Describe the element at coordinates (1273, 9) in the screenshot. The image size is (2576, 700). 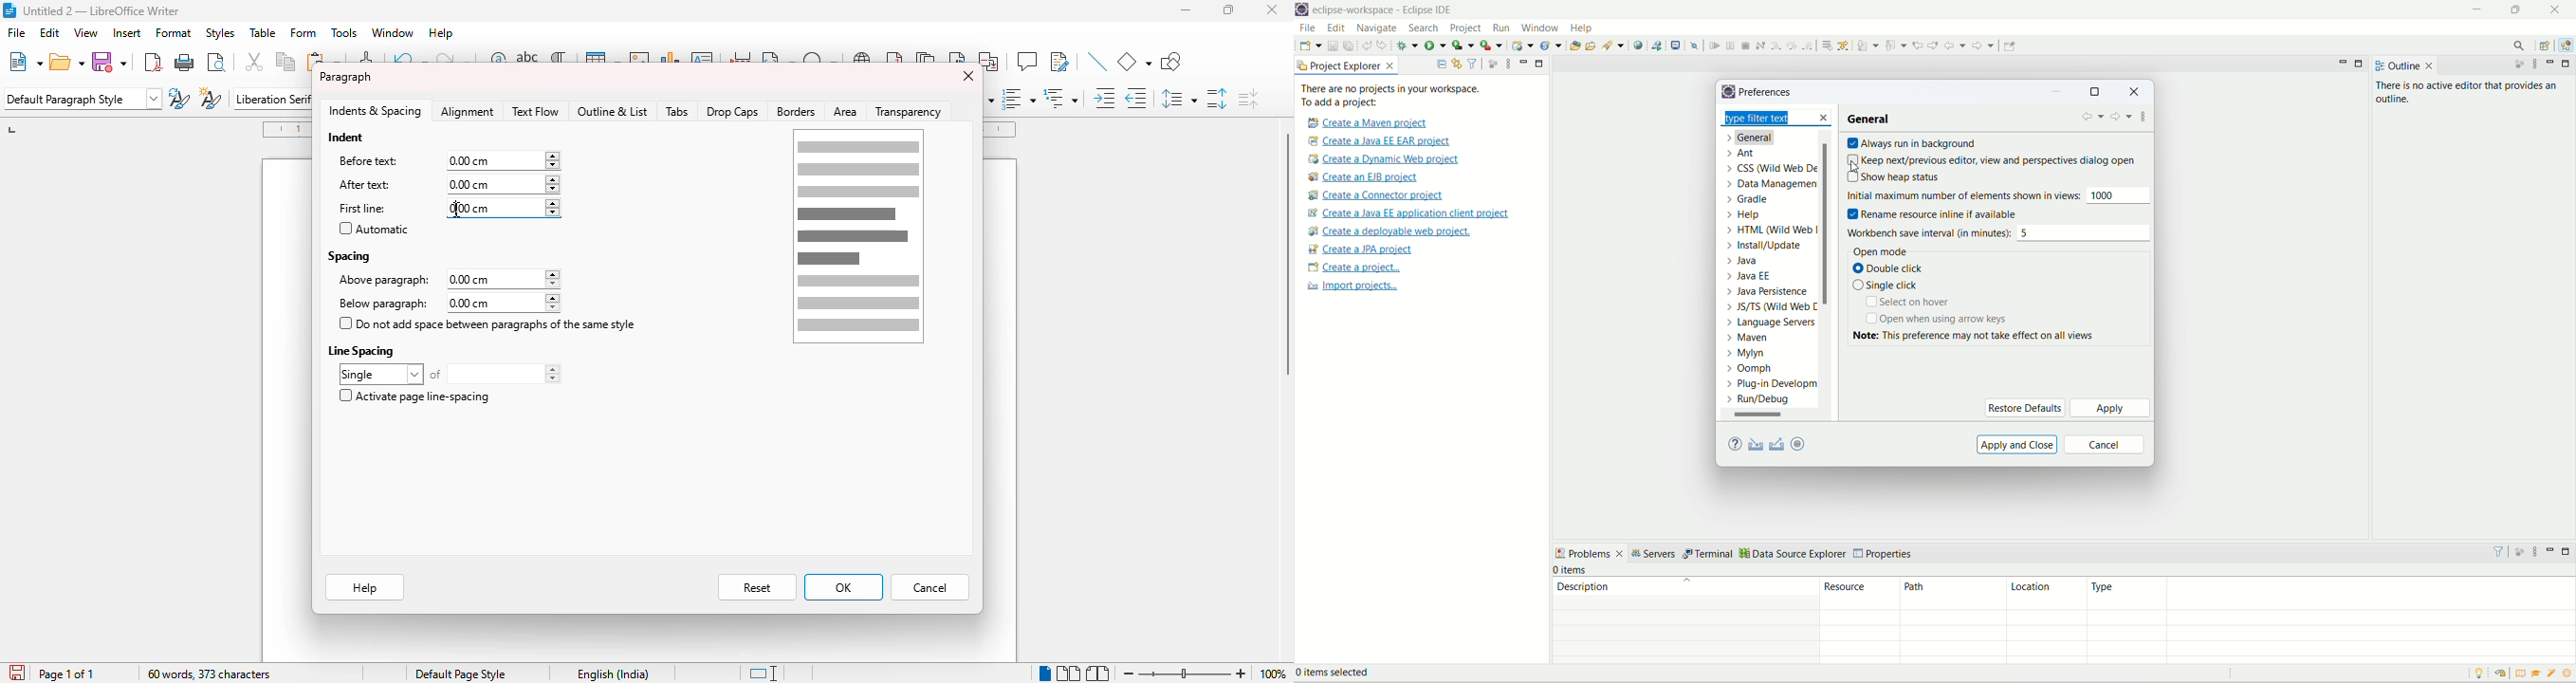
I see `close` at that location.